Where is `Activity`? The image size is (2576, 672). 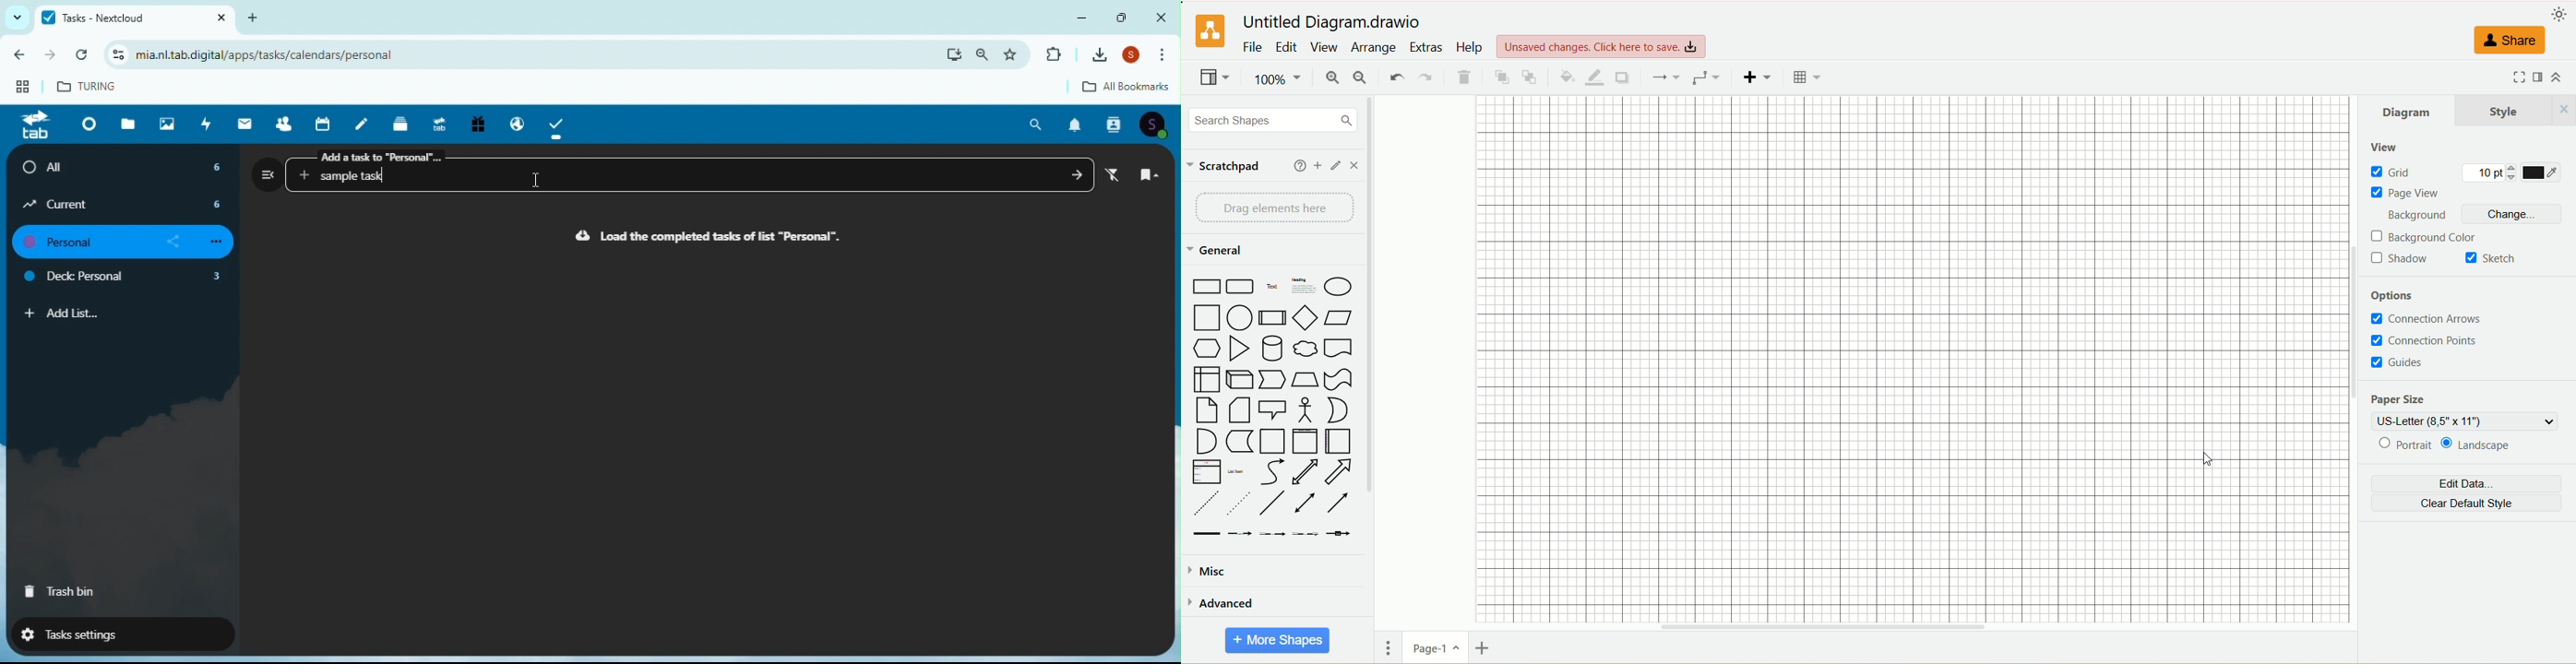
Activity is located at coordinates (207, 124).